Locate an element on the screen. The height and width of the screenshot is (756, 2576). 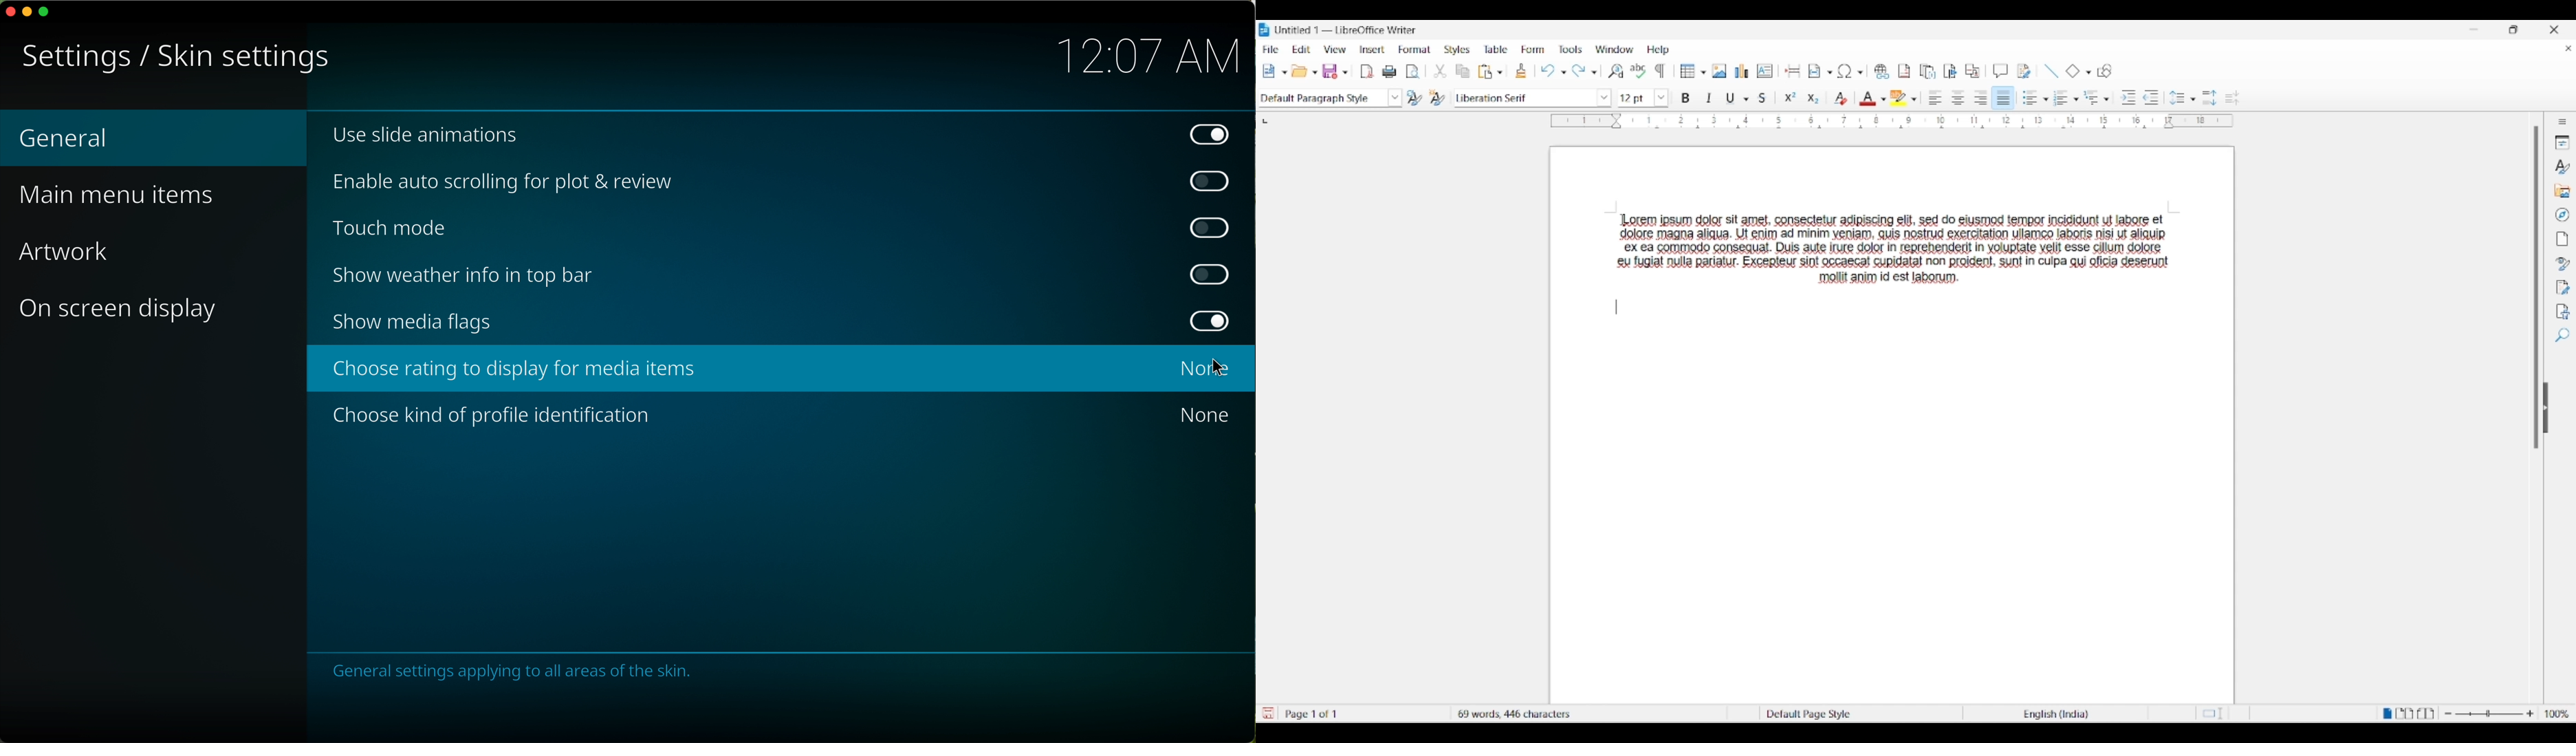
Show interface in a smaller tab is located at coordinates (2513, 29).